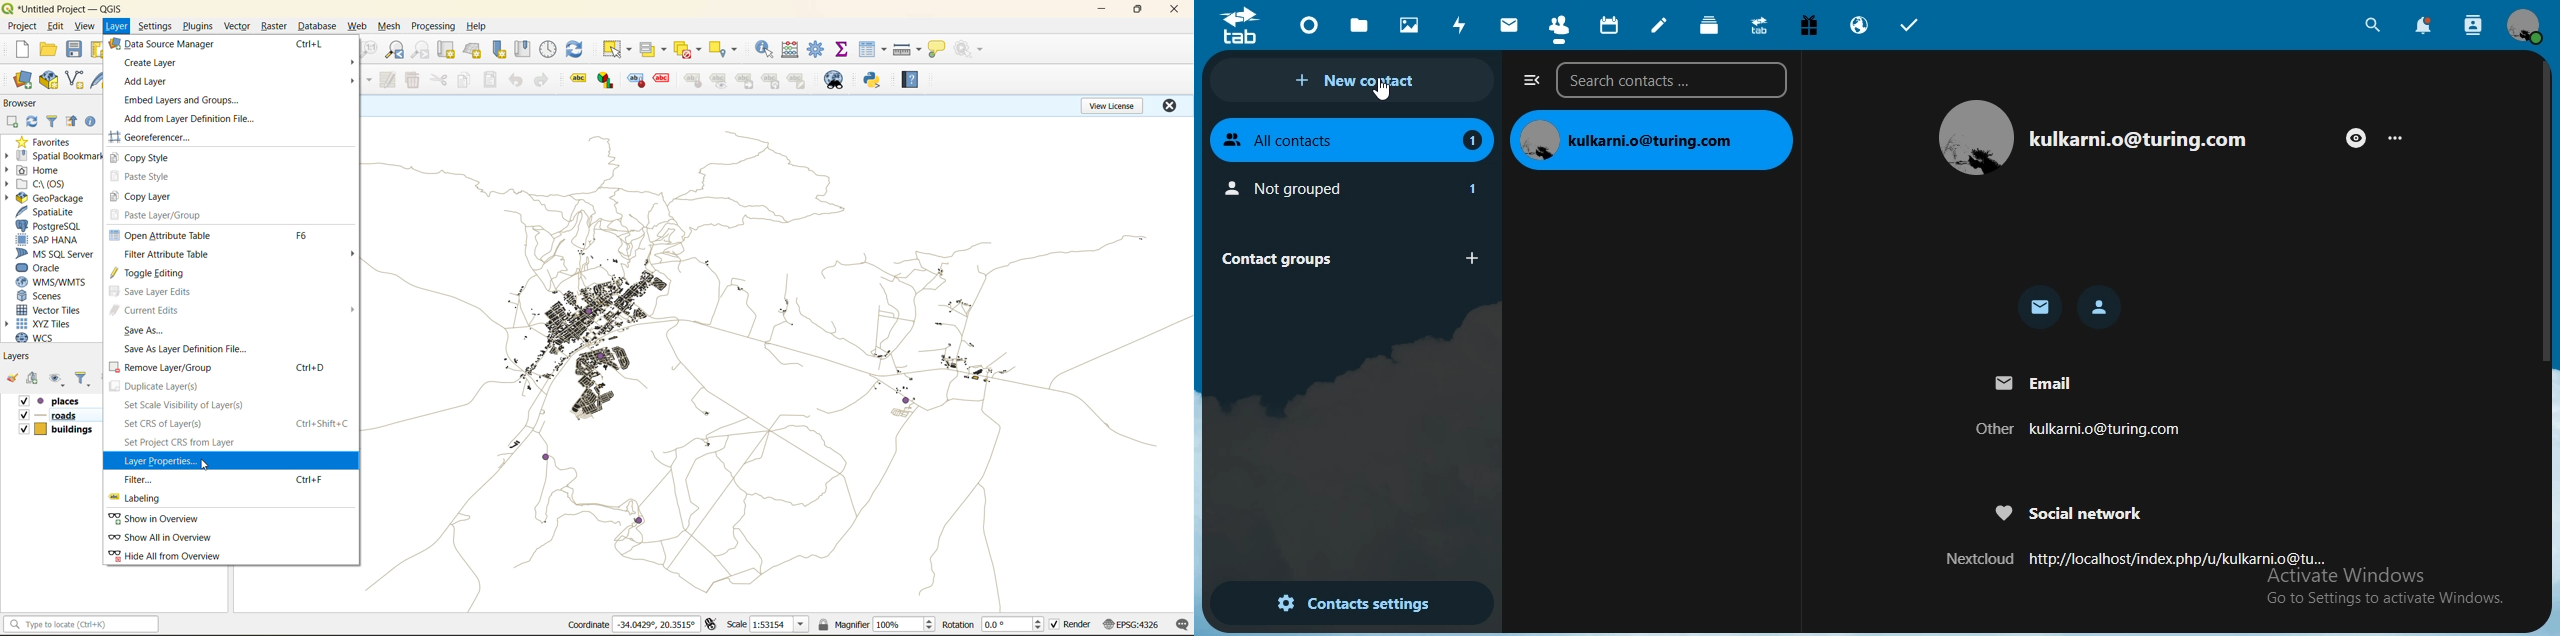 Image resolution: width=2576 pixels, height=644 pixels. What do you see at coordinates (1355, 188) in the screenshot?
I see `not grouped` at bounding box center [1355, 188].